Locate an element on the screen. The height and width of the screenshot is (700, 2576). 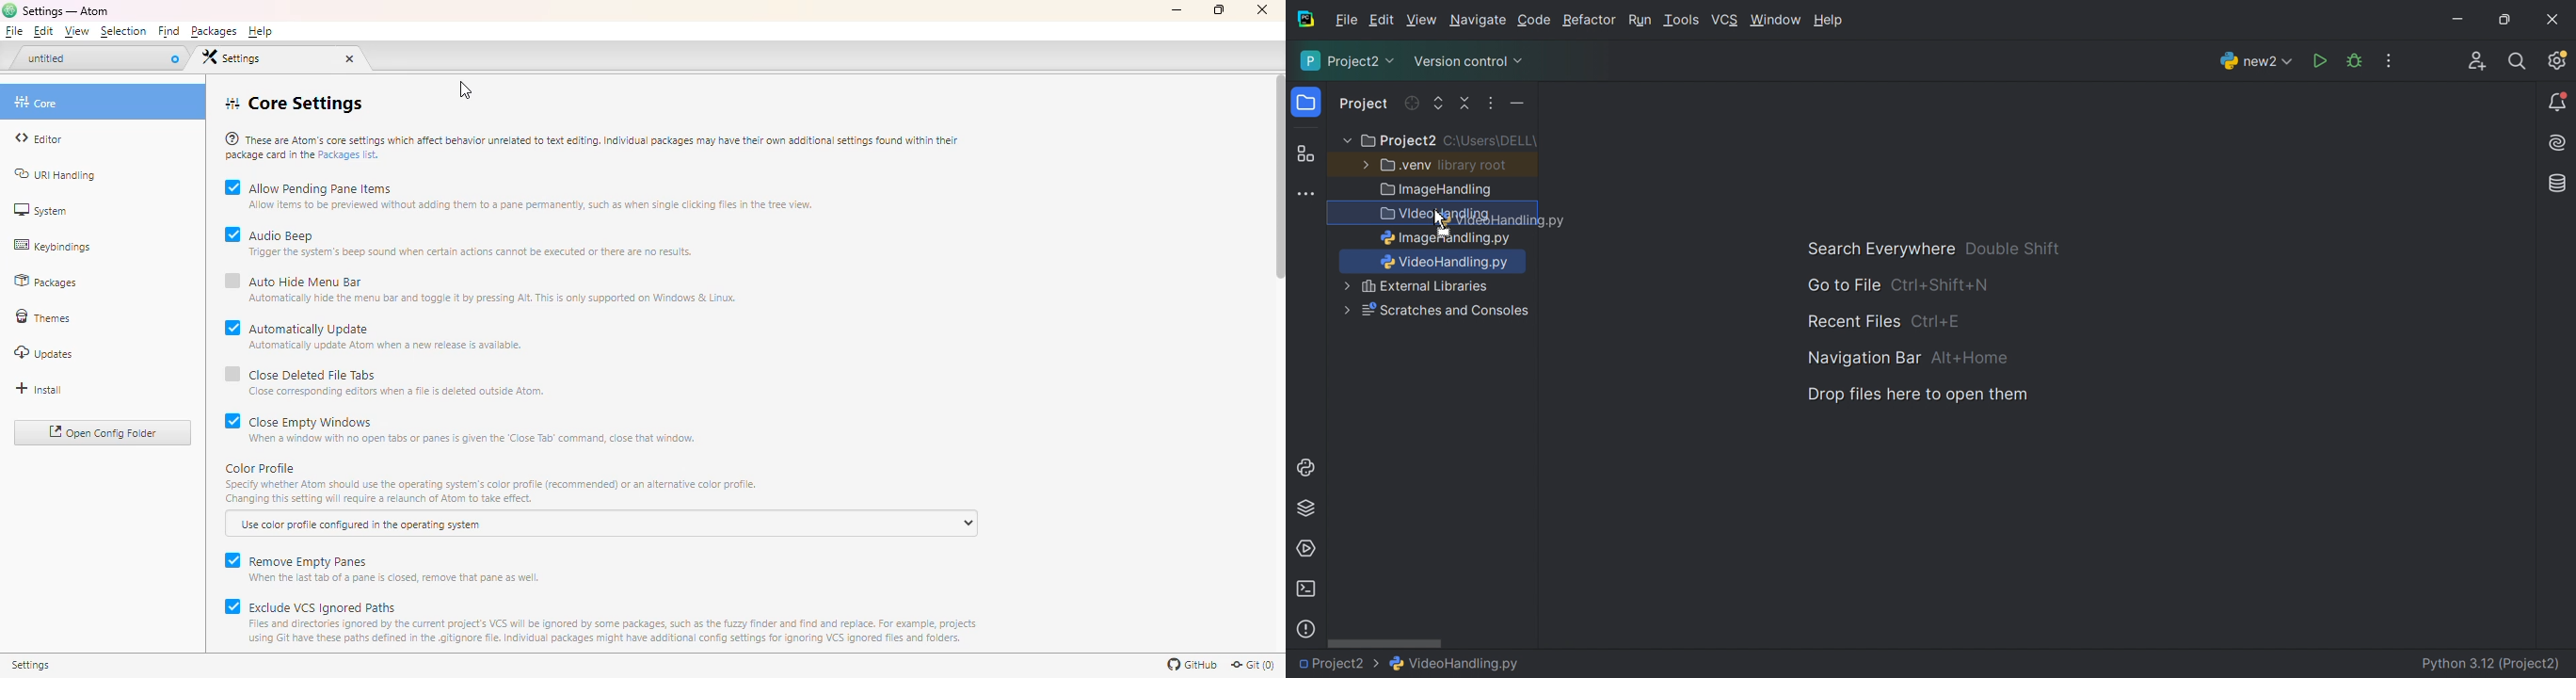
Collapse all is located at coordinates (1466, 104).